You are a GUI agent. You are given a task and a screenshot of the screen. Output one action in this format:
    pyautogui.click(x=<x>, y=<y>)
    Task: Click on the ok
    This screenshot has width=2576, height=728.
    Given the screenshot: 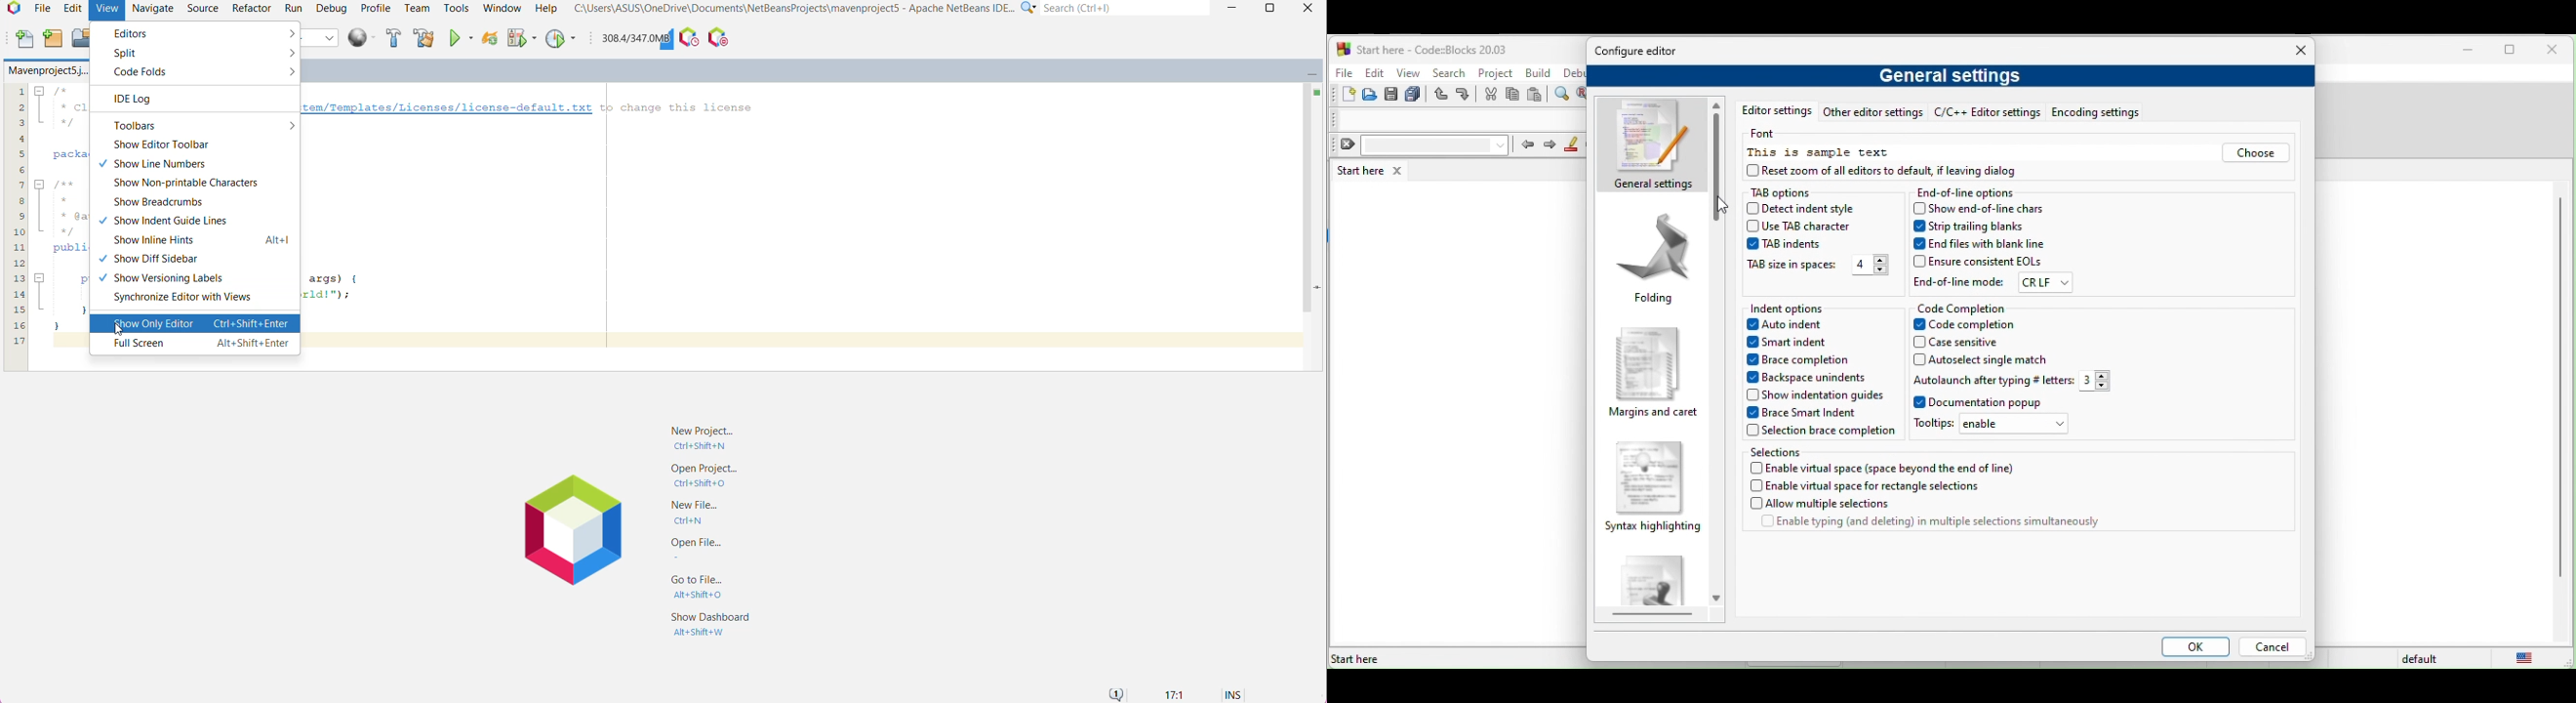 What is the action you would take?
    pyautogui.click(x=2192, y=648)
    